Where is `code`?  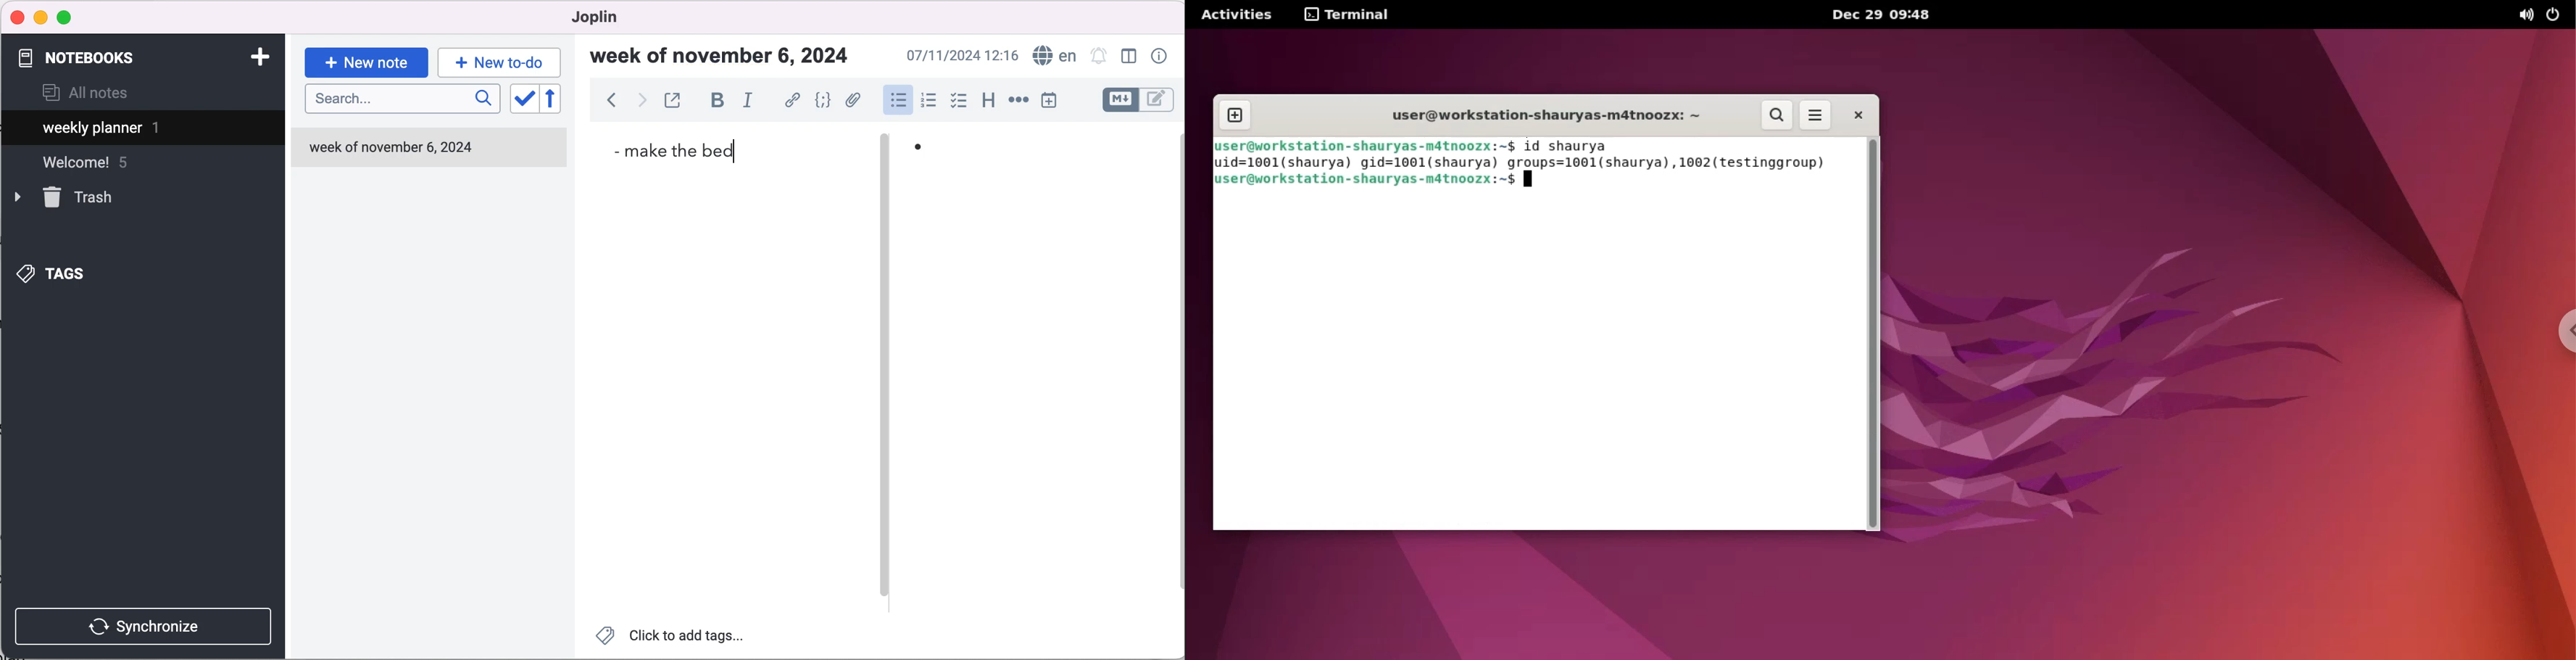
code is located at coordinates (824, 101).